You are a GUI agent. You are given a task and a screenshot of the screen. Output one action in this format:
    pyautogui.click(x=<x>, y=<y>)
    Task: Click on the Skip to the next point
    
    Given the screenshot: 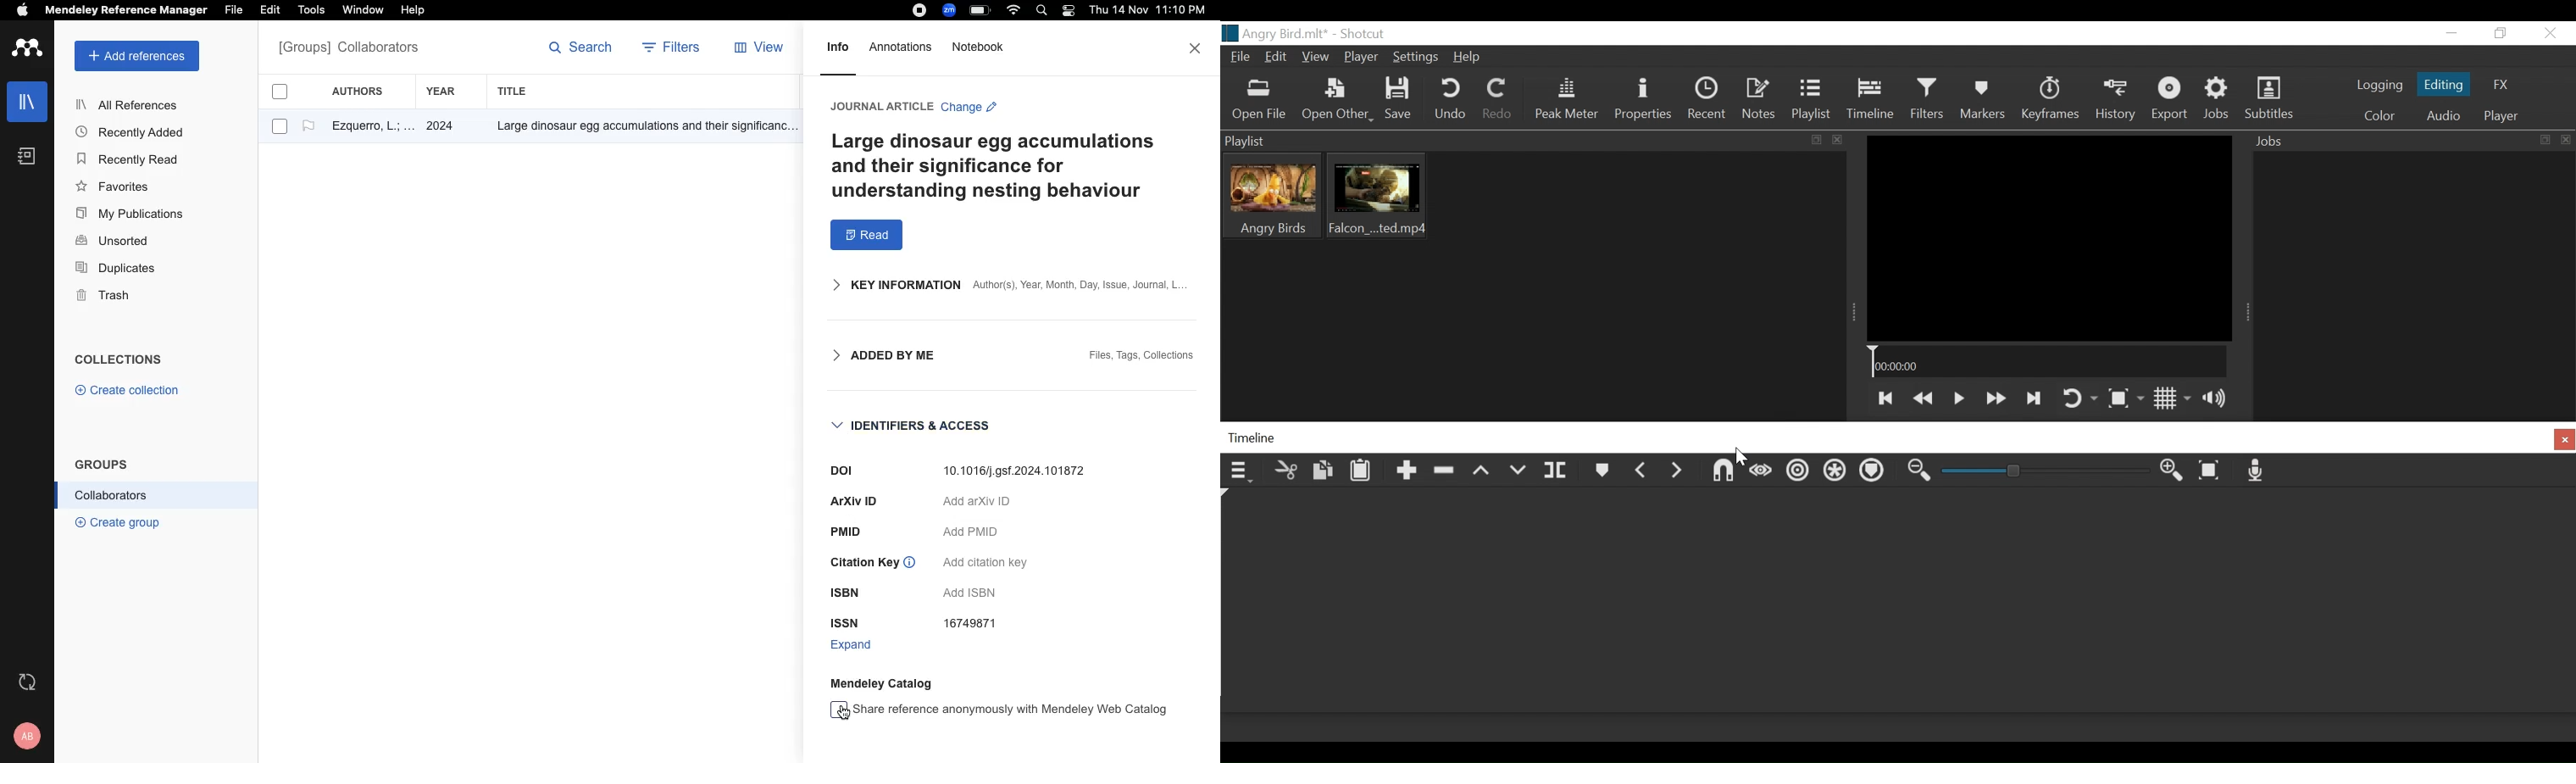 What is the action you would take?
    pyautogui.click(x=2034, y=397)
    